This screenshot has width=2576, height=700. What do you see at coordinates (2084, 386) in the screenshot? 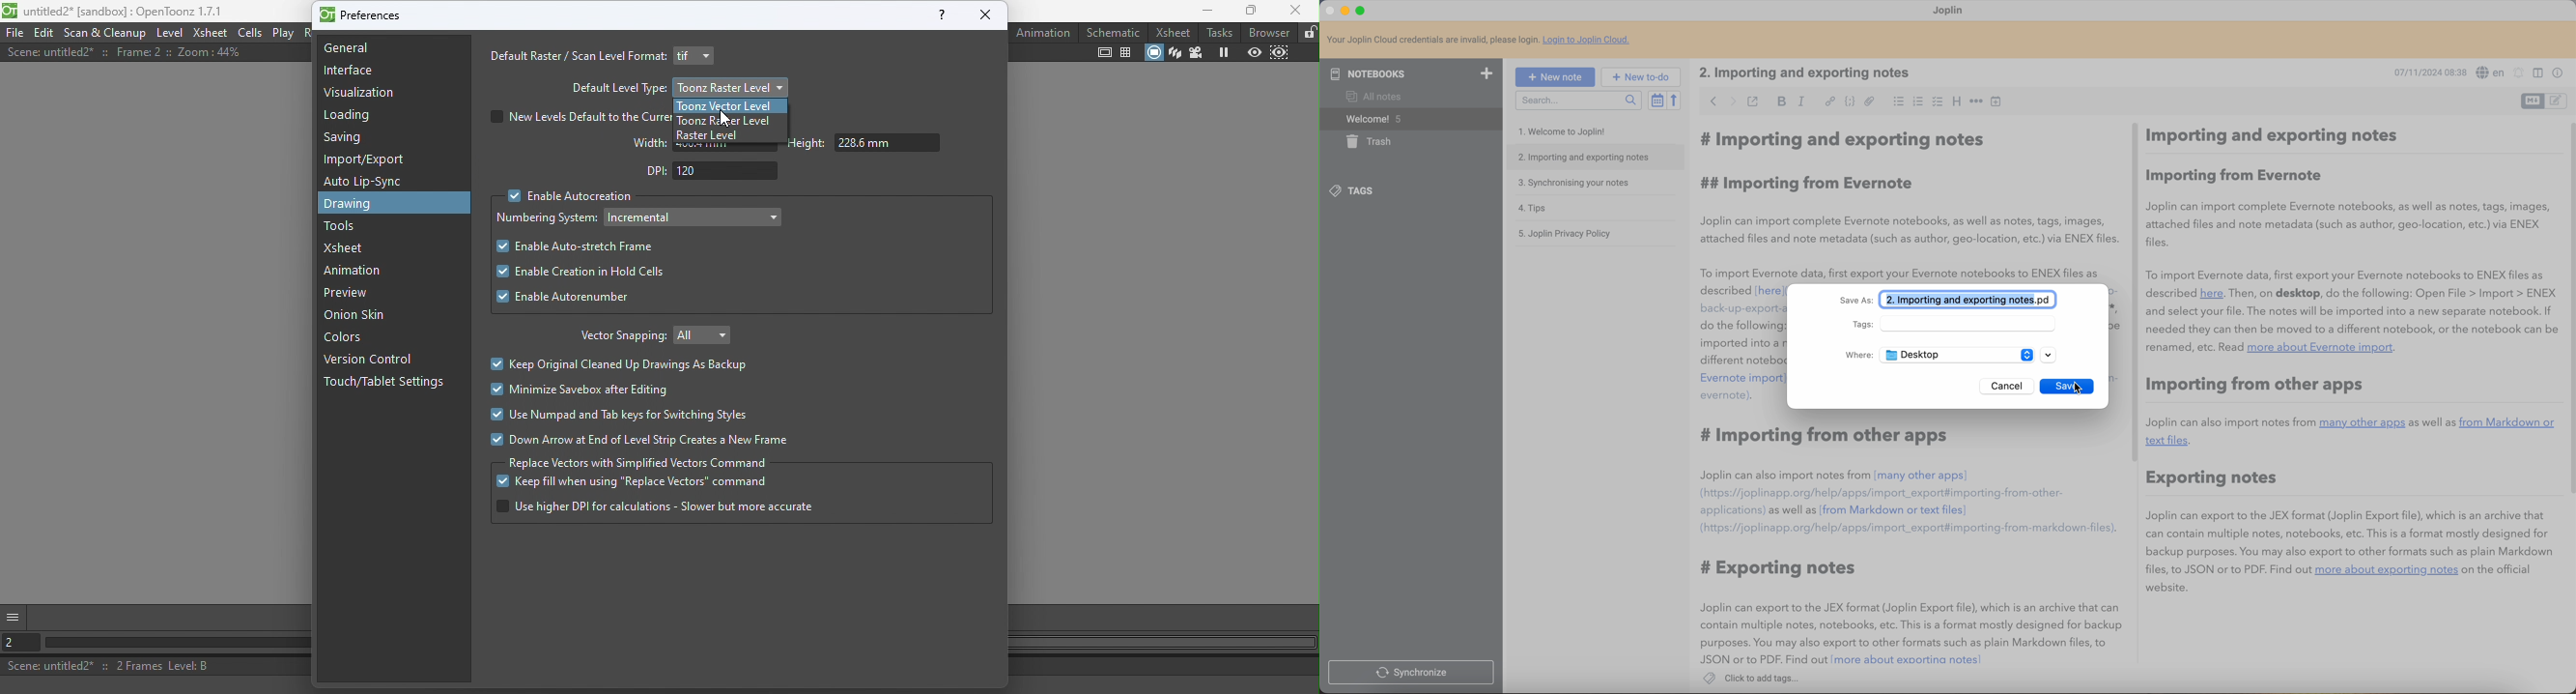
I see `cursor` at bounding box center [2084, 386].